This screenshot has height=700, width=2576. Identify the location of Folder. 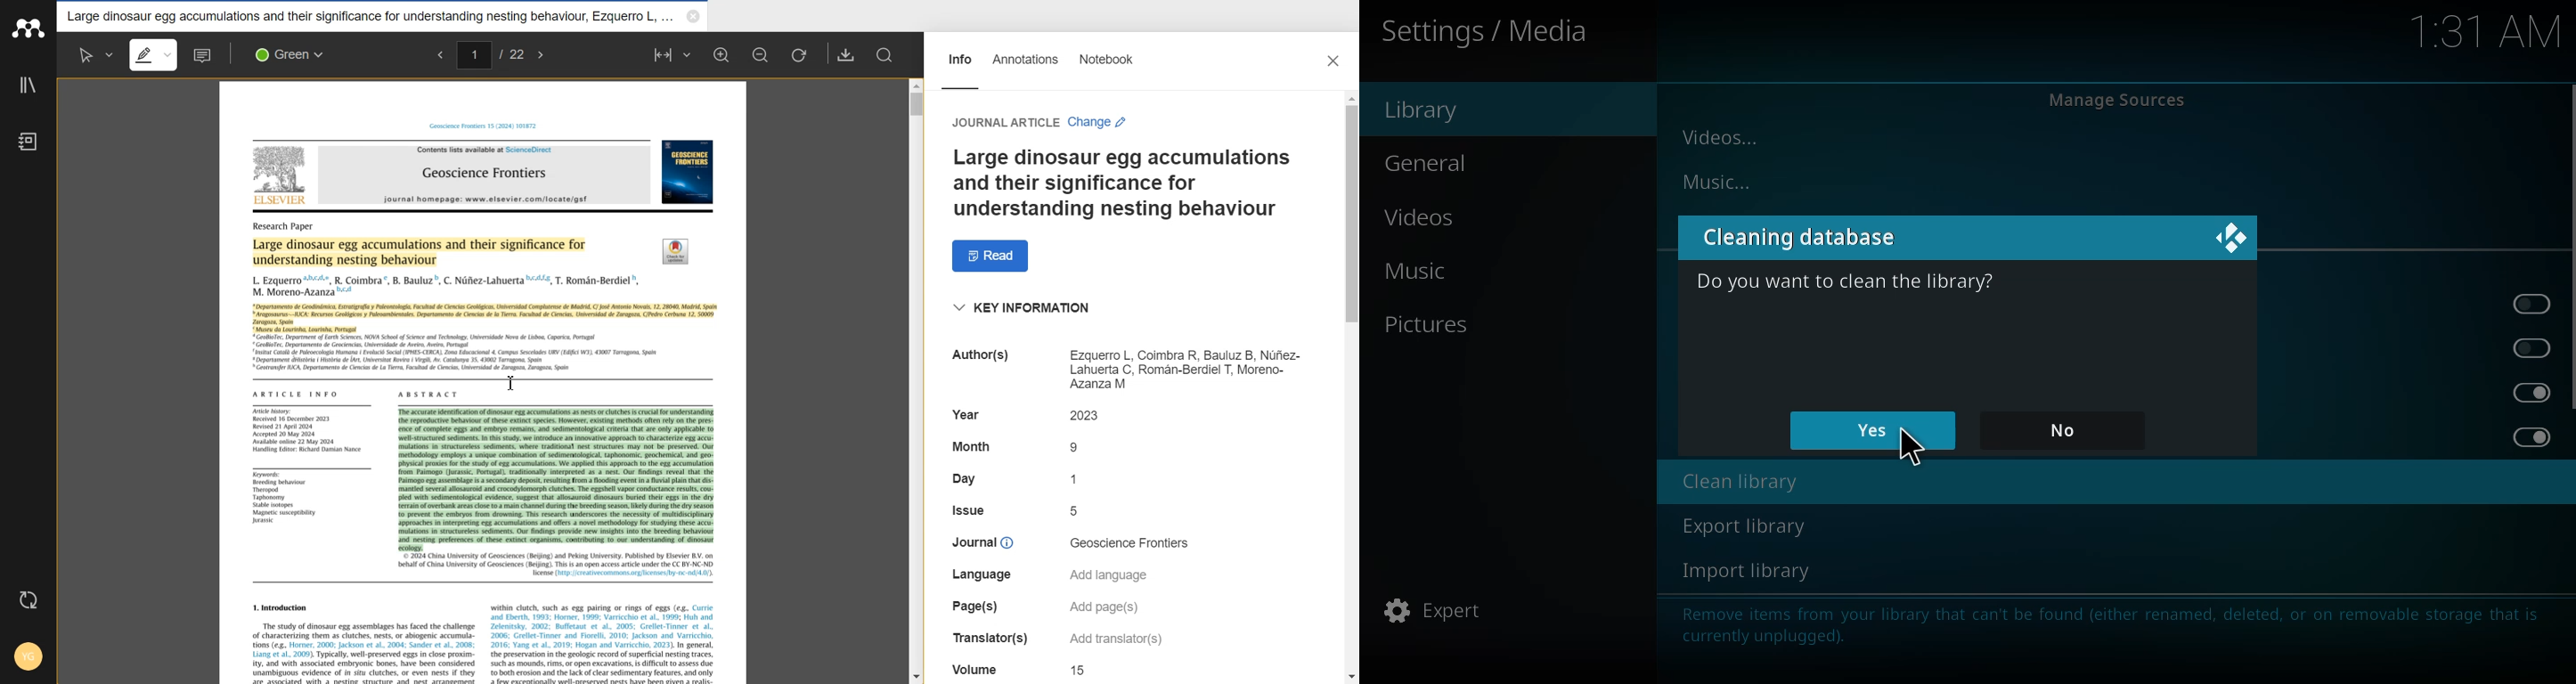
(369, 16).